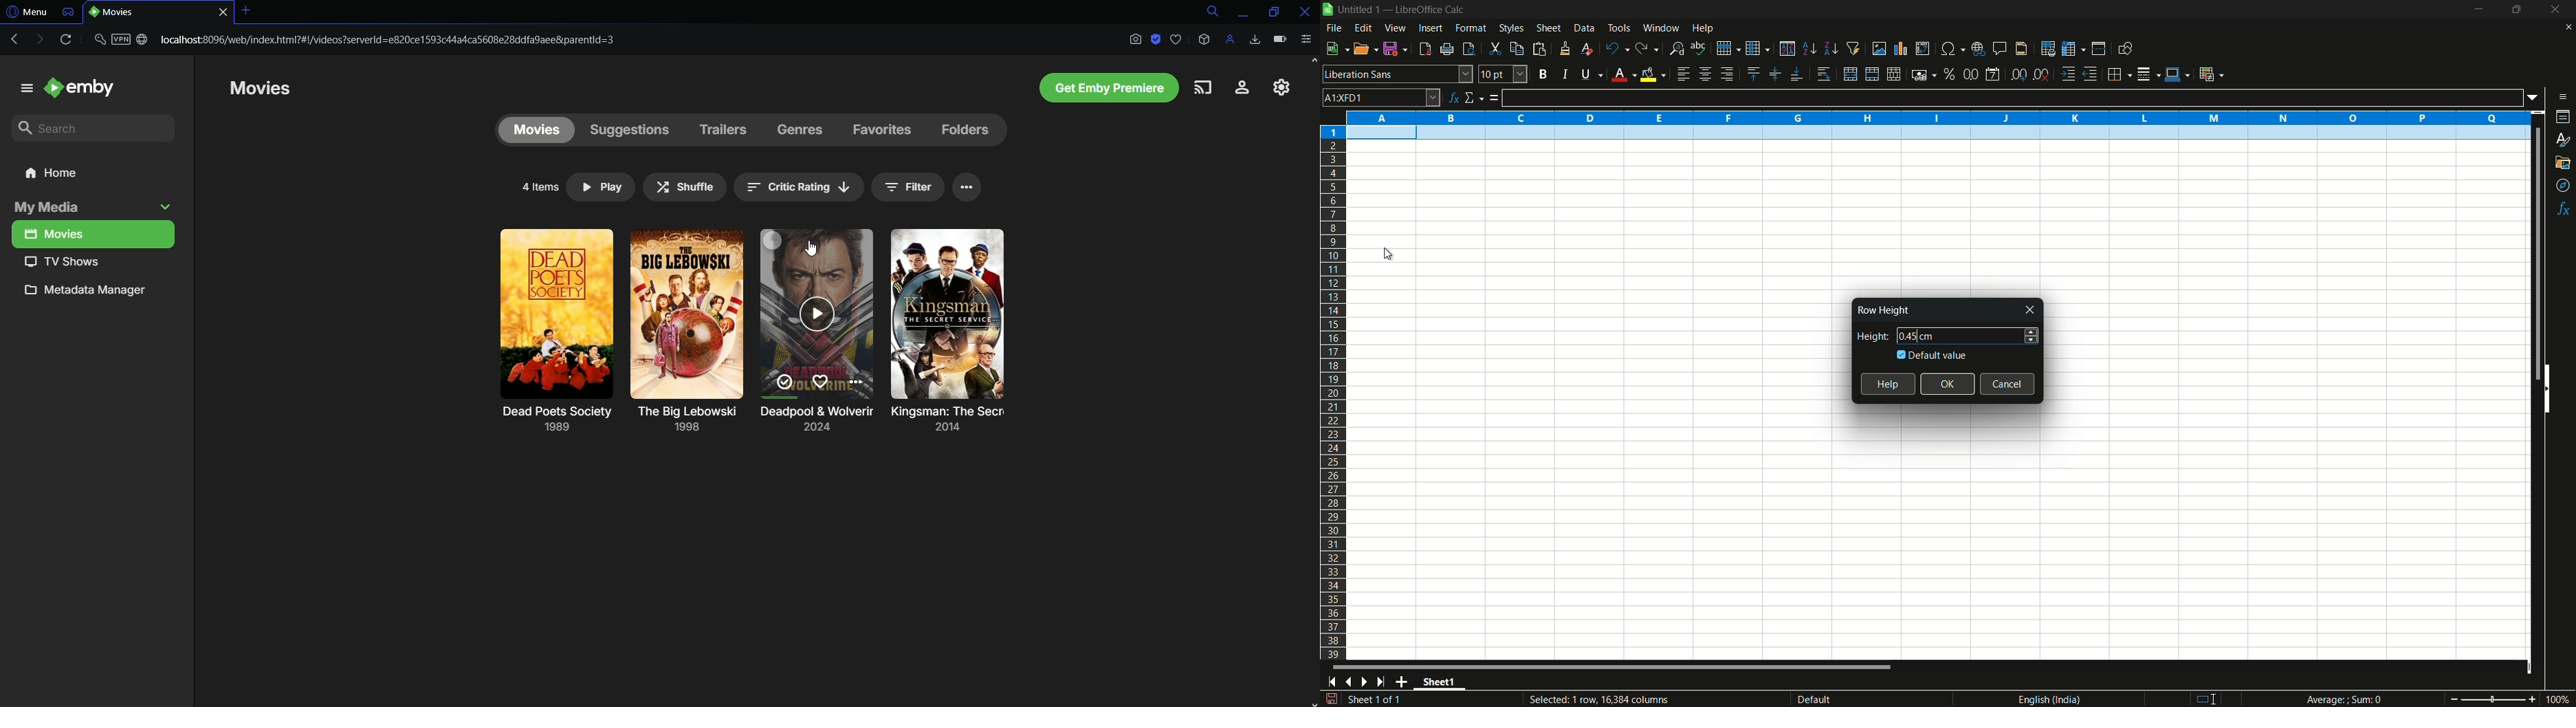  I want to click on tools menu, so click(1618, 27).